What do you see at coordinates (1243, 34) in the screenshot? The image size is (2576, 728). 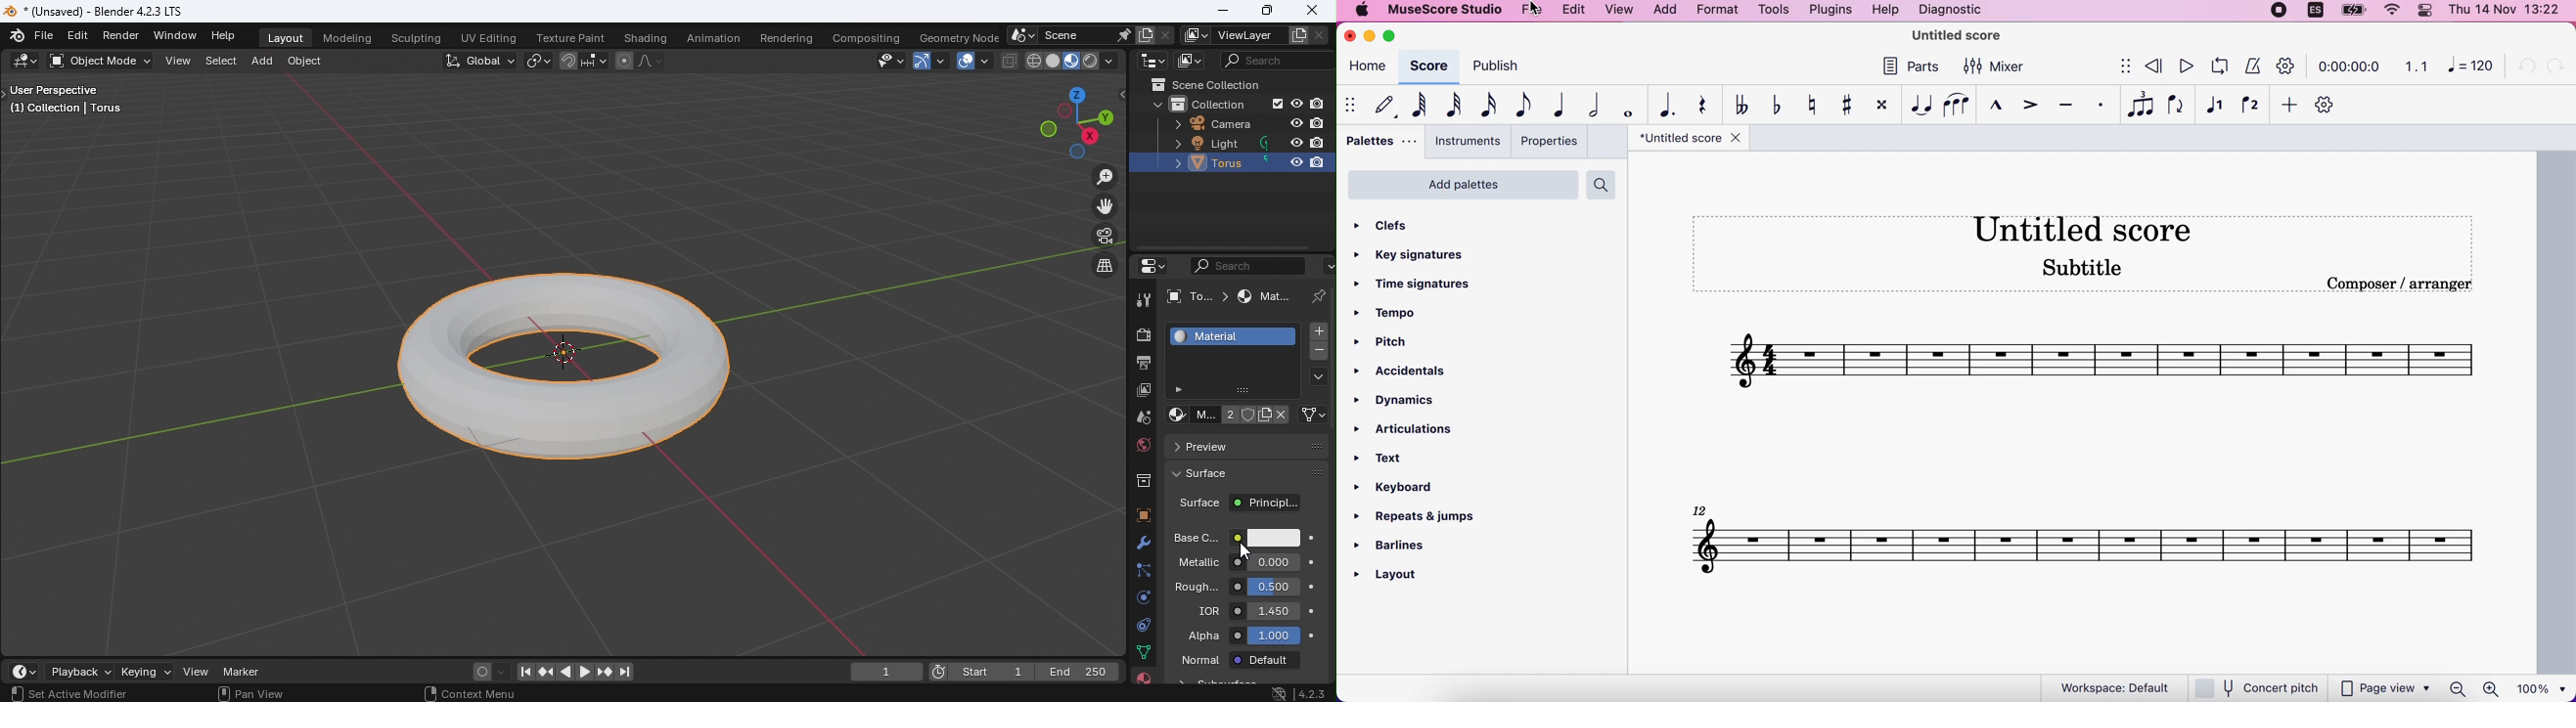 I see `View layer` at bounding box center [1243, 34].